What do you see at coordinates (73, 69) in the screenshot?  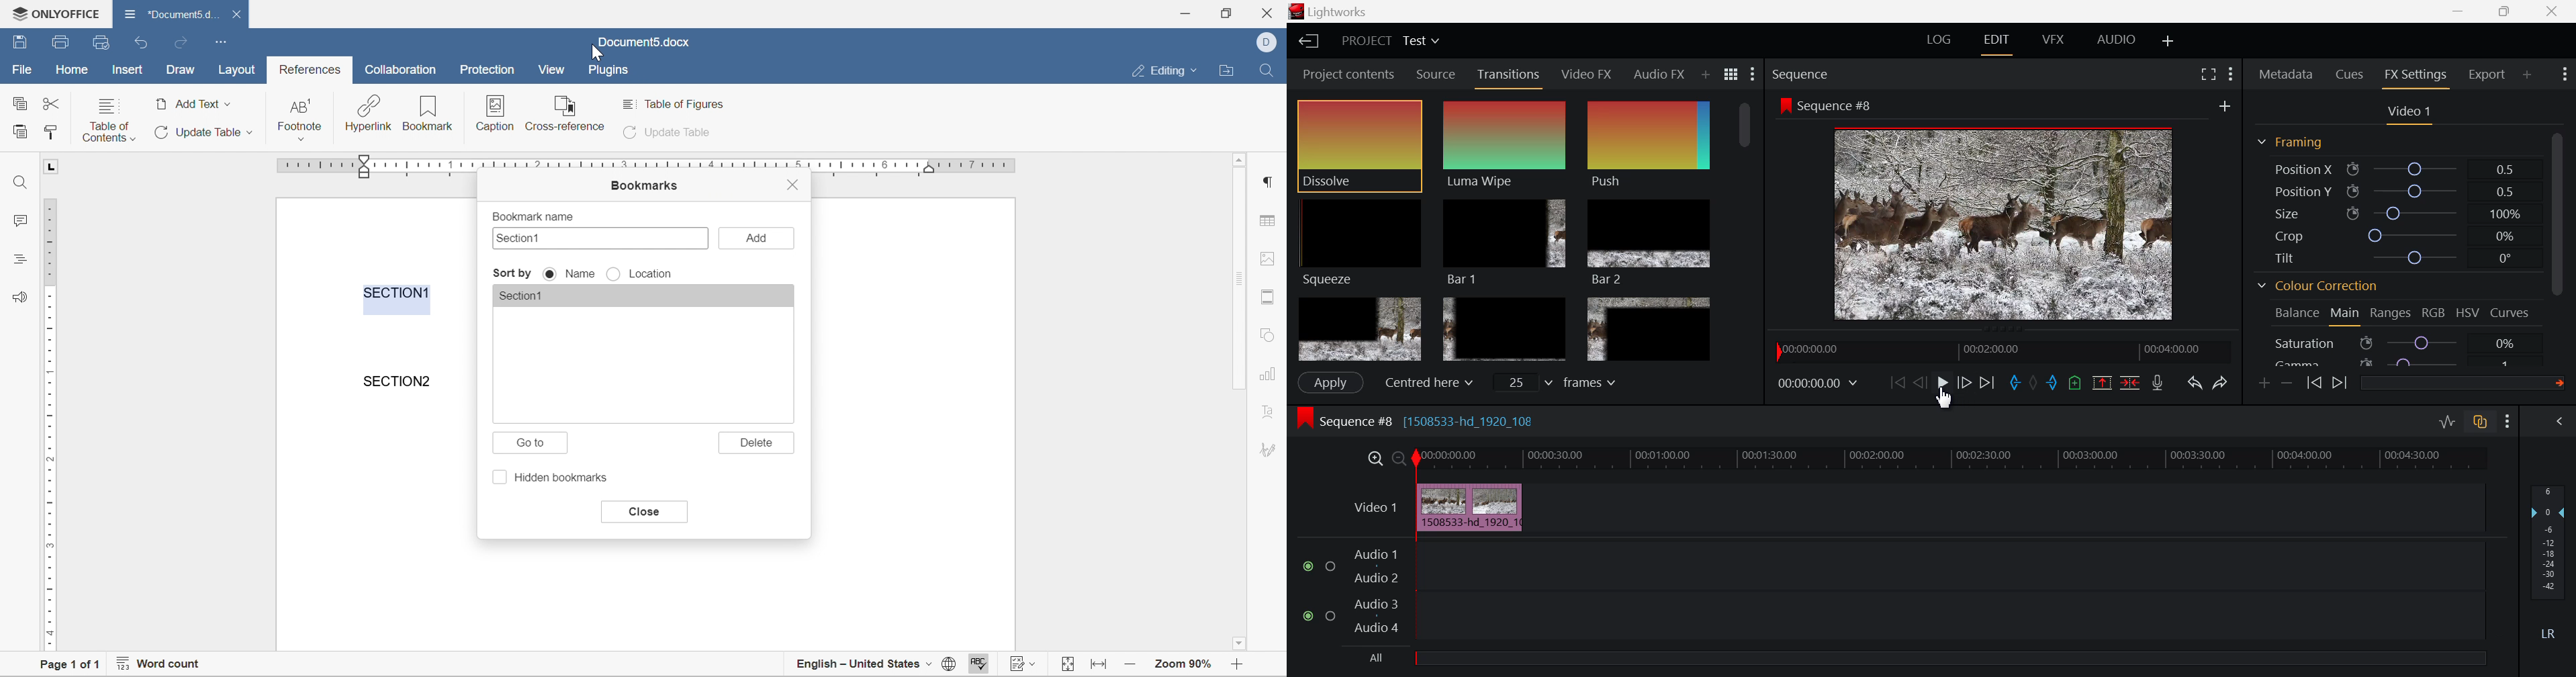 I see `home` at bounding box center [73, 69].